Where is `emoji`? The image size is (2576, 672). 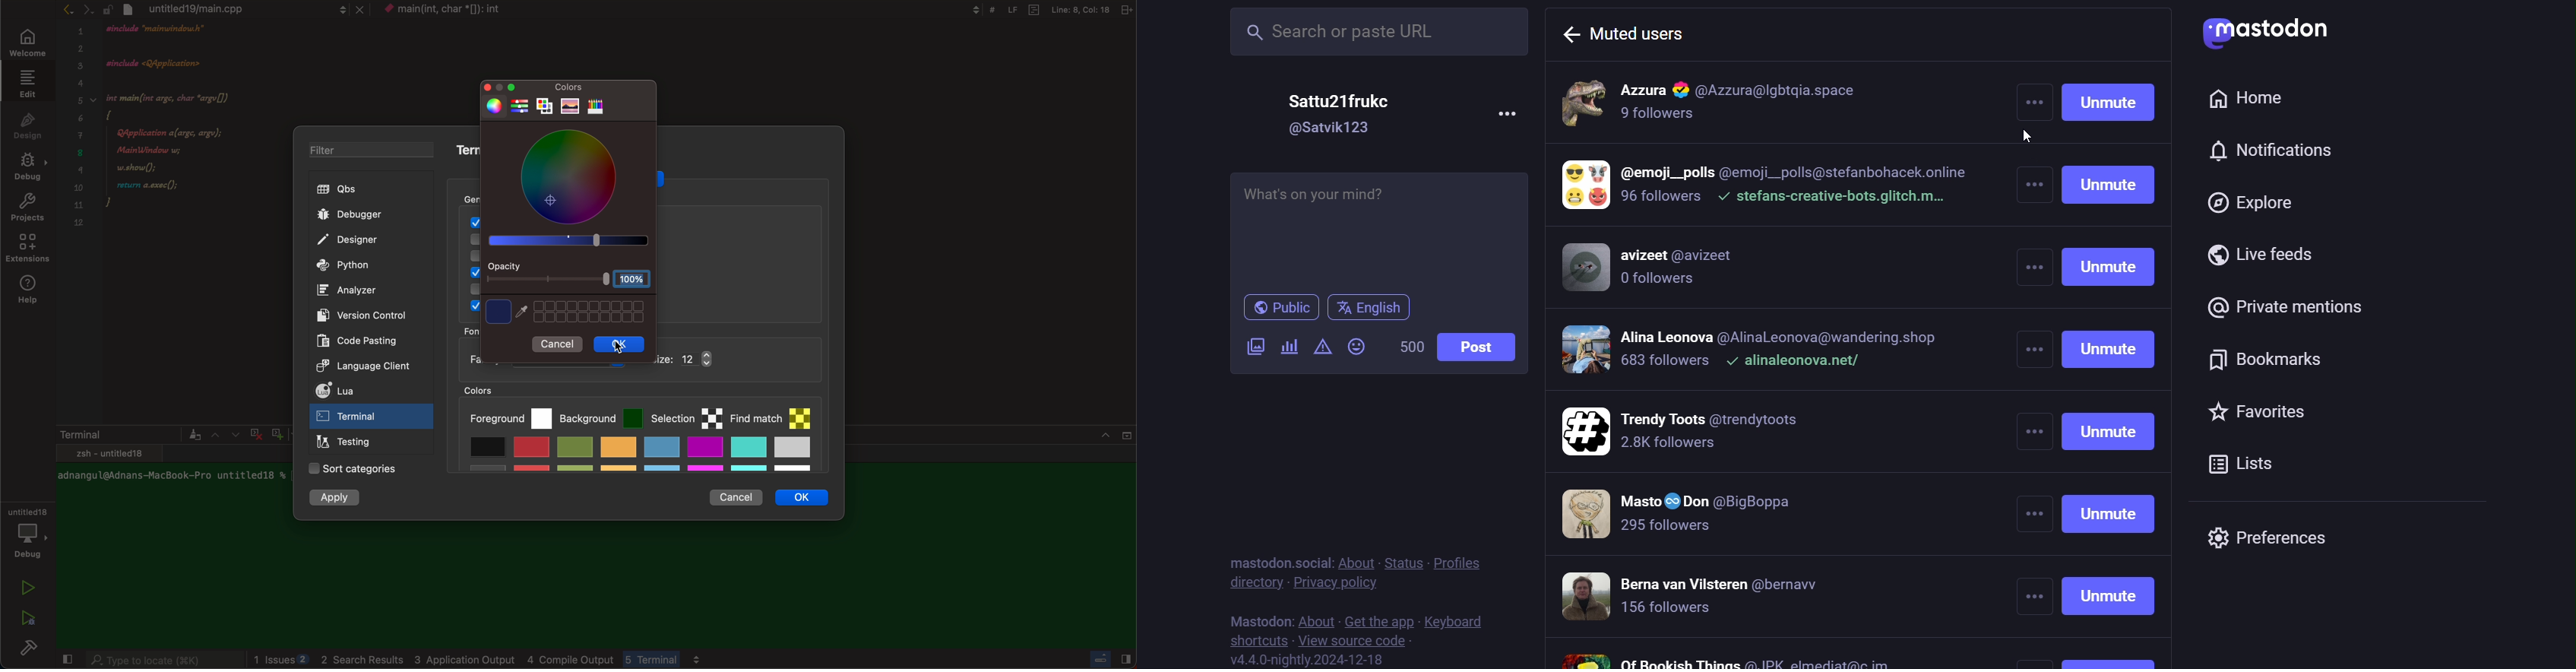
emoji is located at coordinates (1356, 346).